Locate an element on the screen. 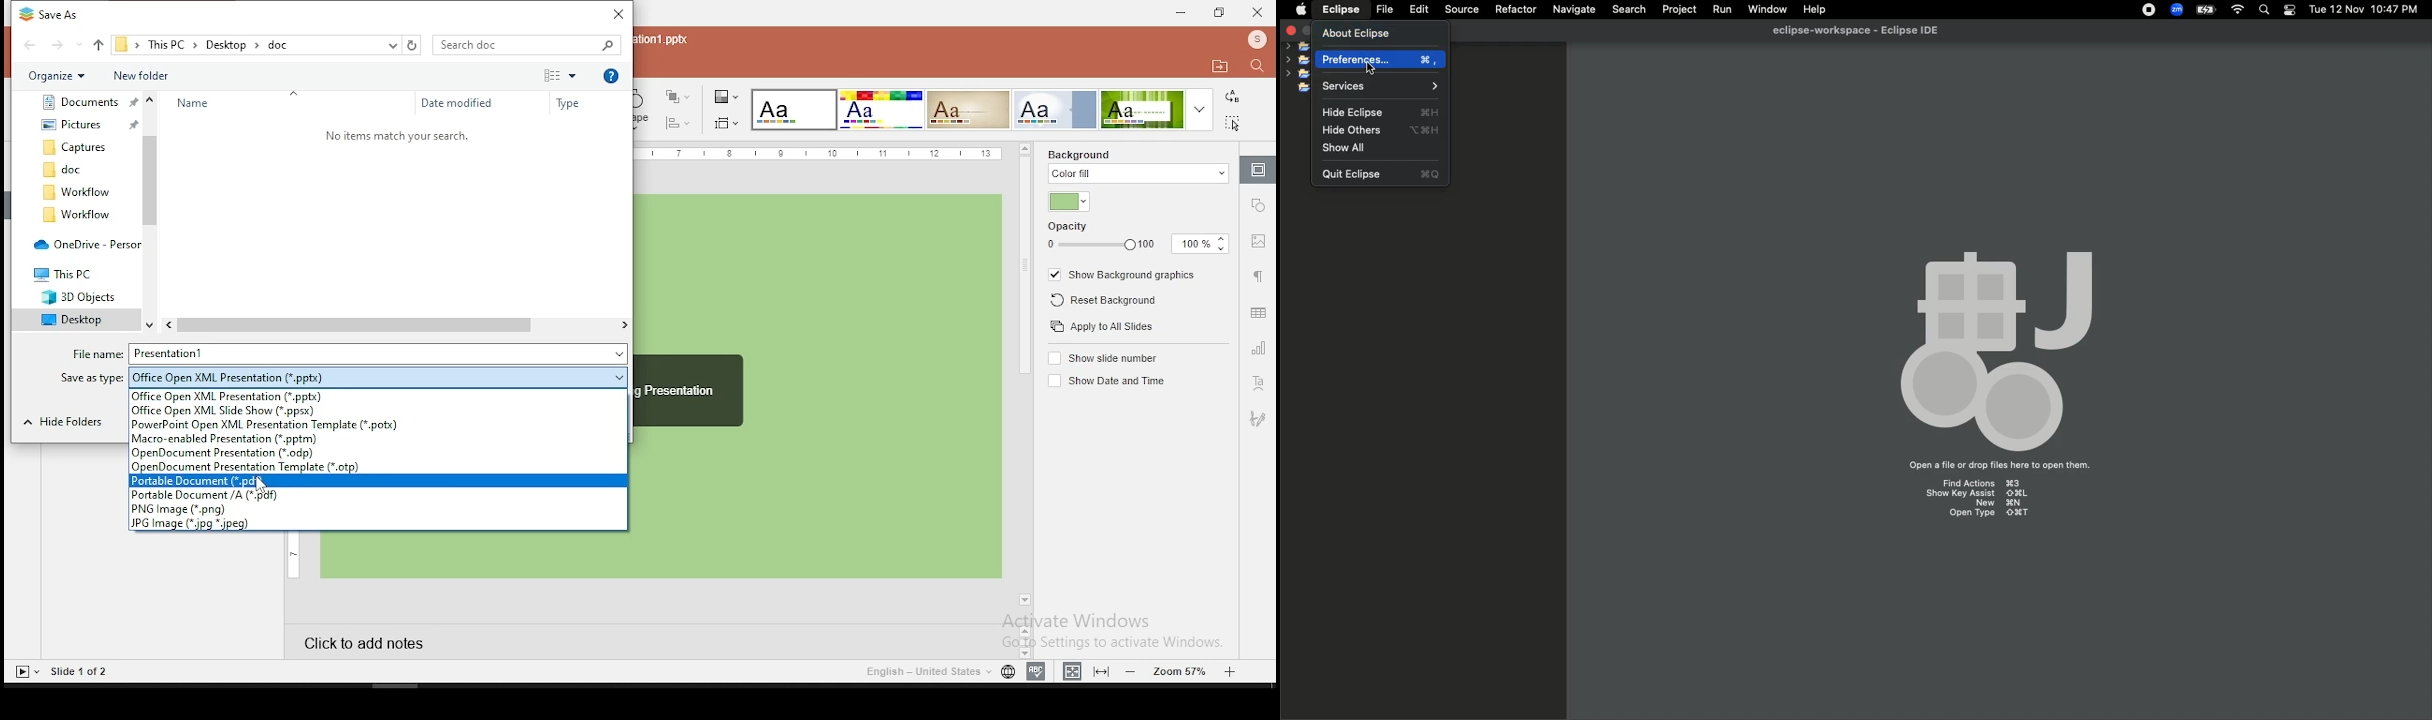 This screenshot has height=728, width=2436. jpg image is located at coordinates (376, 524).